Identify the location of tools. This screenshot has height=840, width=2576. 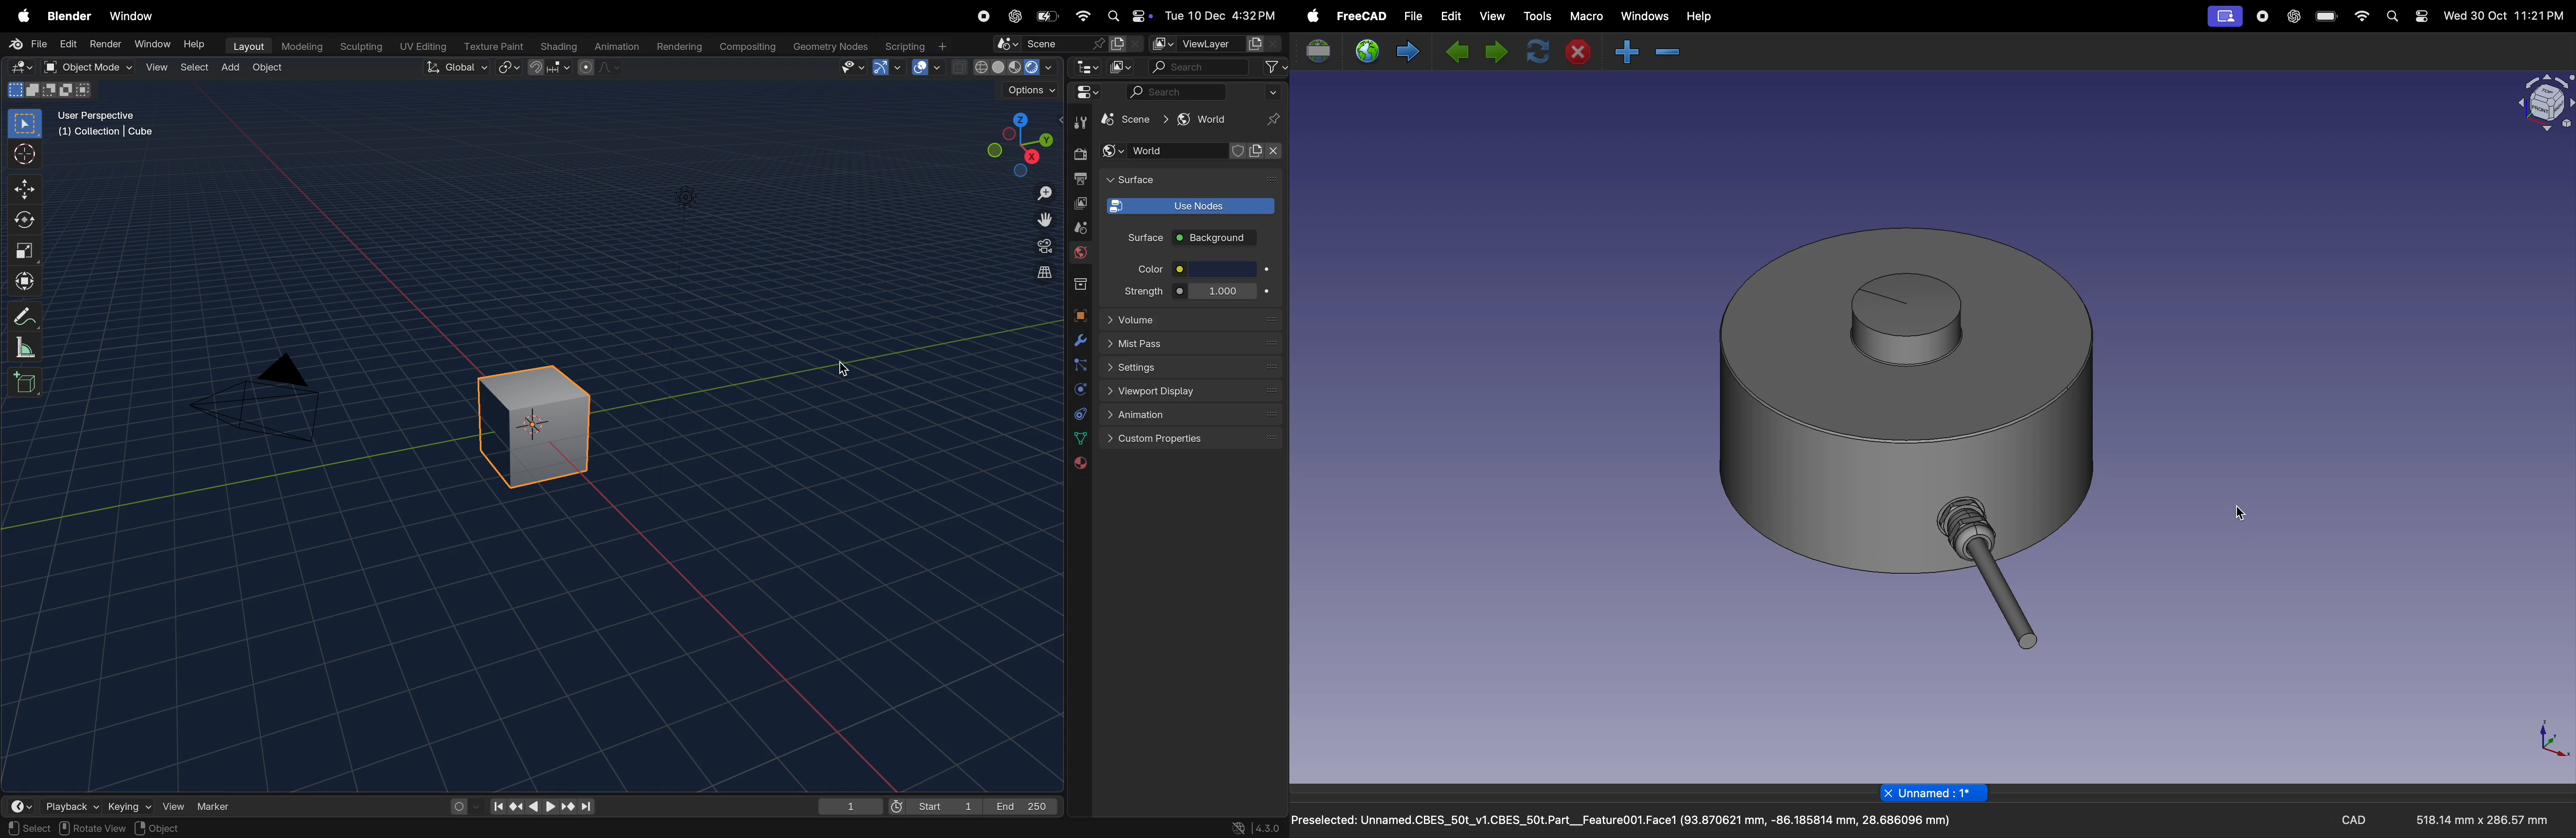
(1534, 16).